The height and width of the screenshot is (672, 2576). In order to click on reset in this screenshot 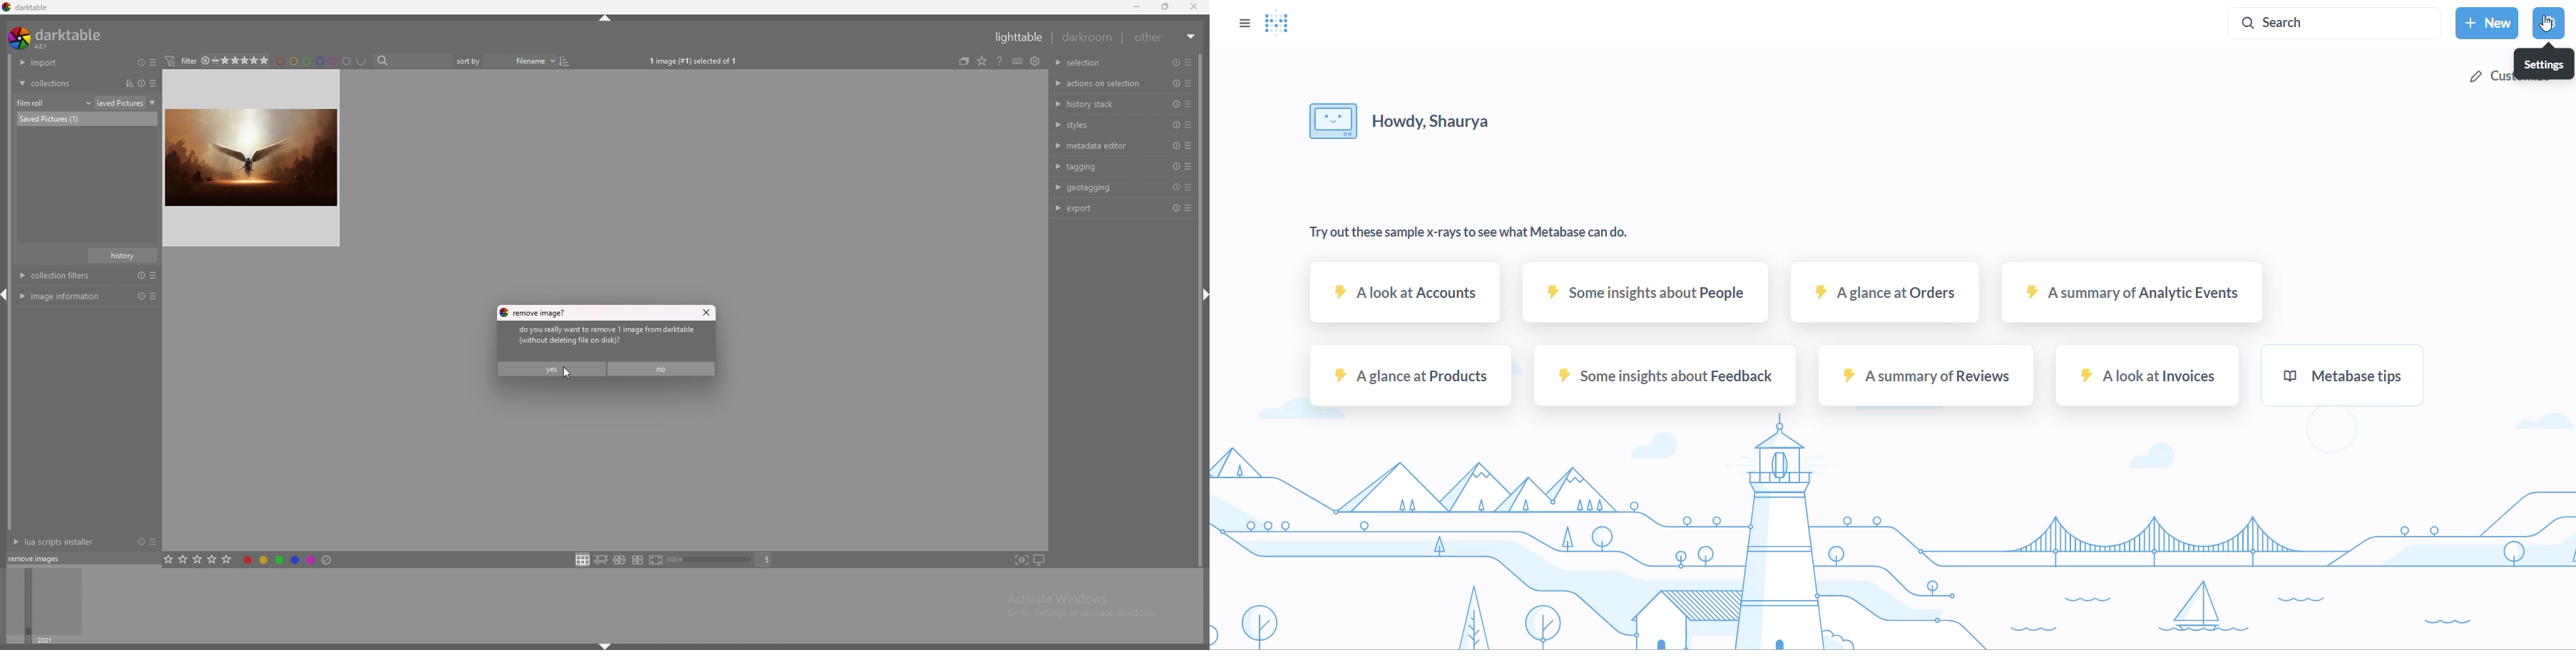, I will do `click(1175, 146)`.